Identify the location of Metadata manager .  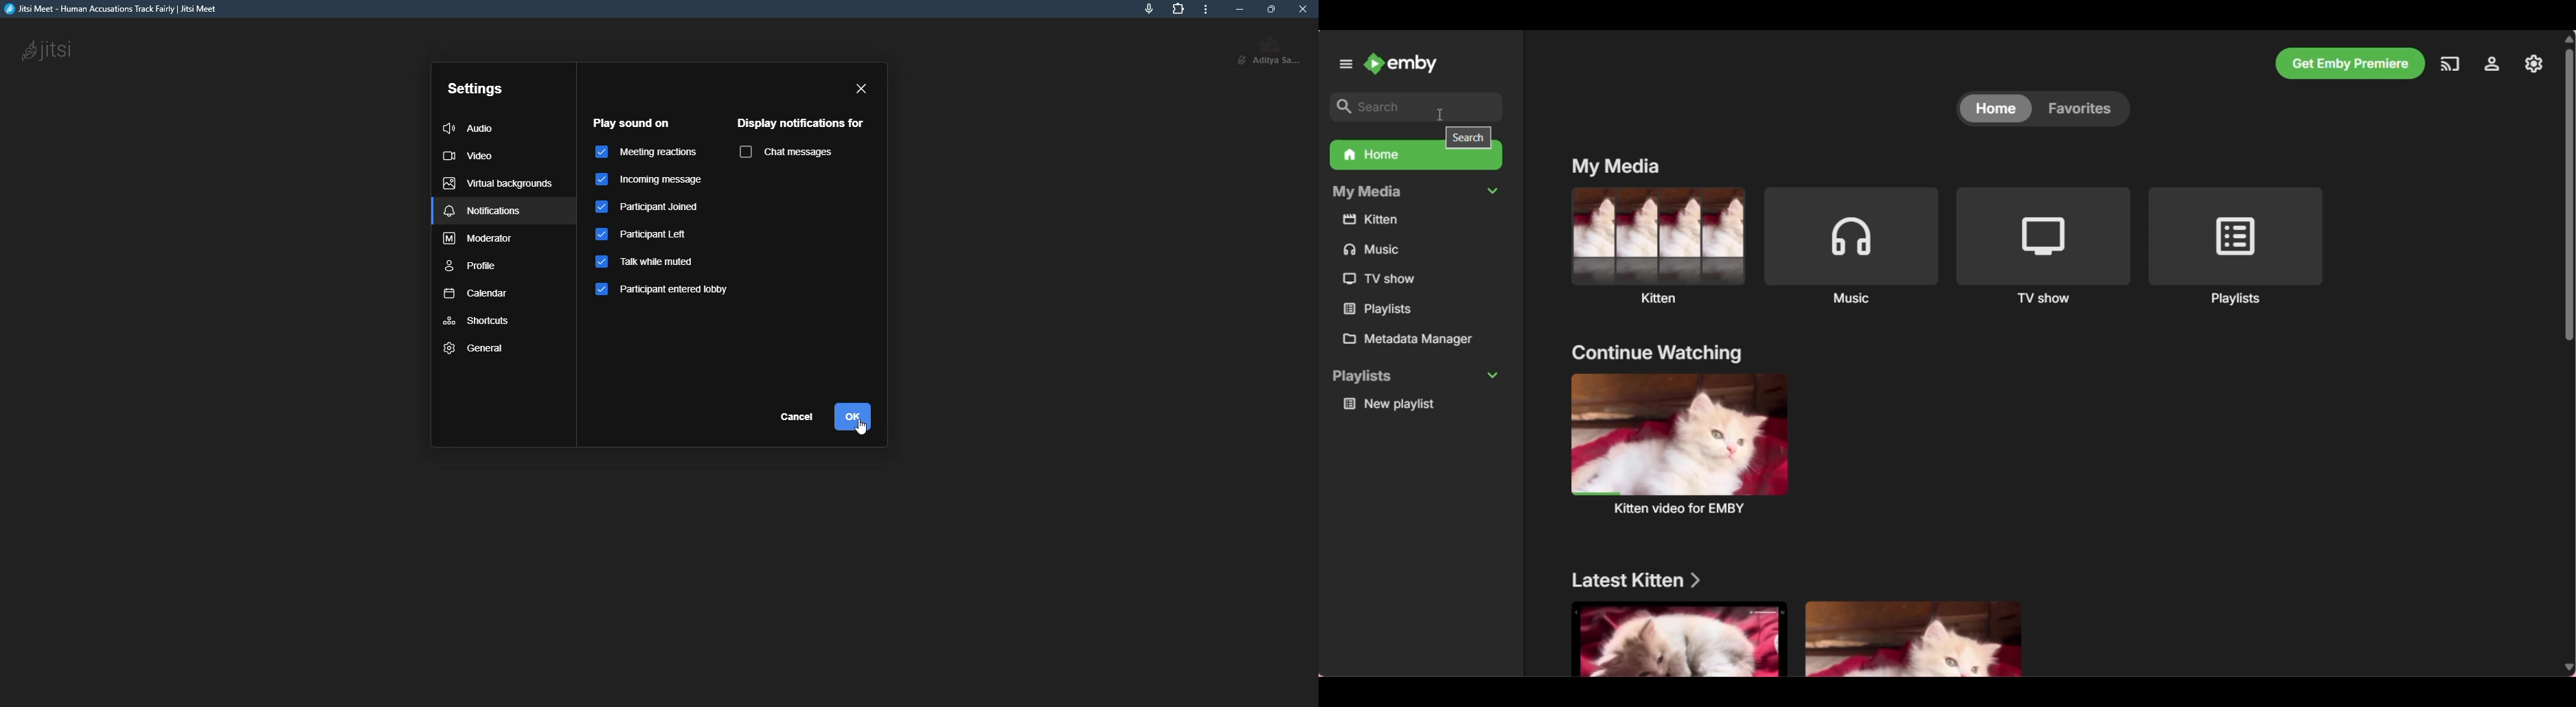
(1419, 339).